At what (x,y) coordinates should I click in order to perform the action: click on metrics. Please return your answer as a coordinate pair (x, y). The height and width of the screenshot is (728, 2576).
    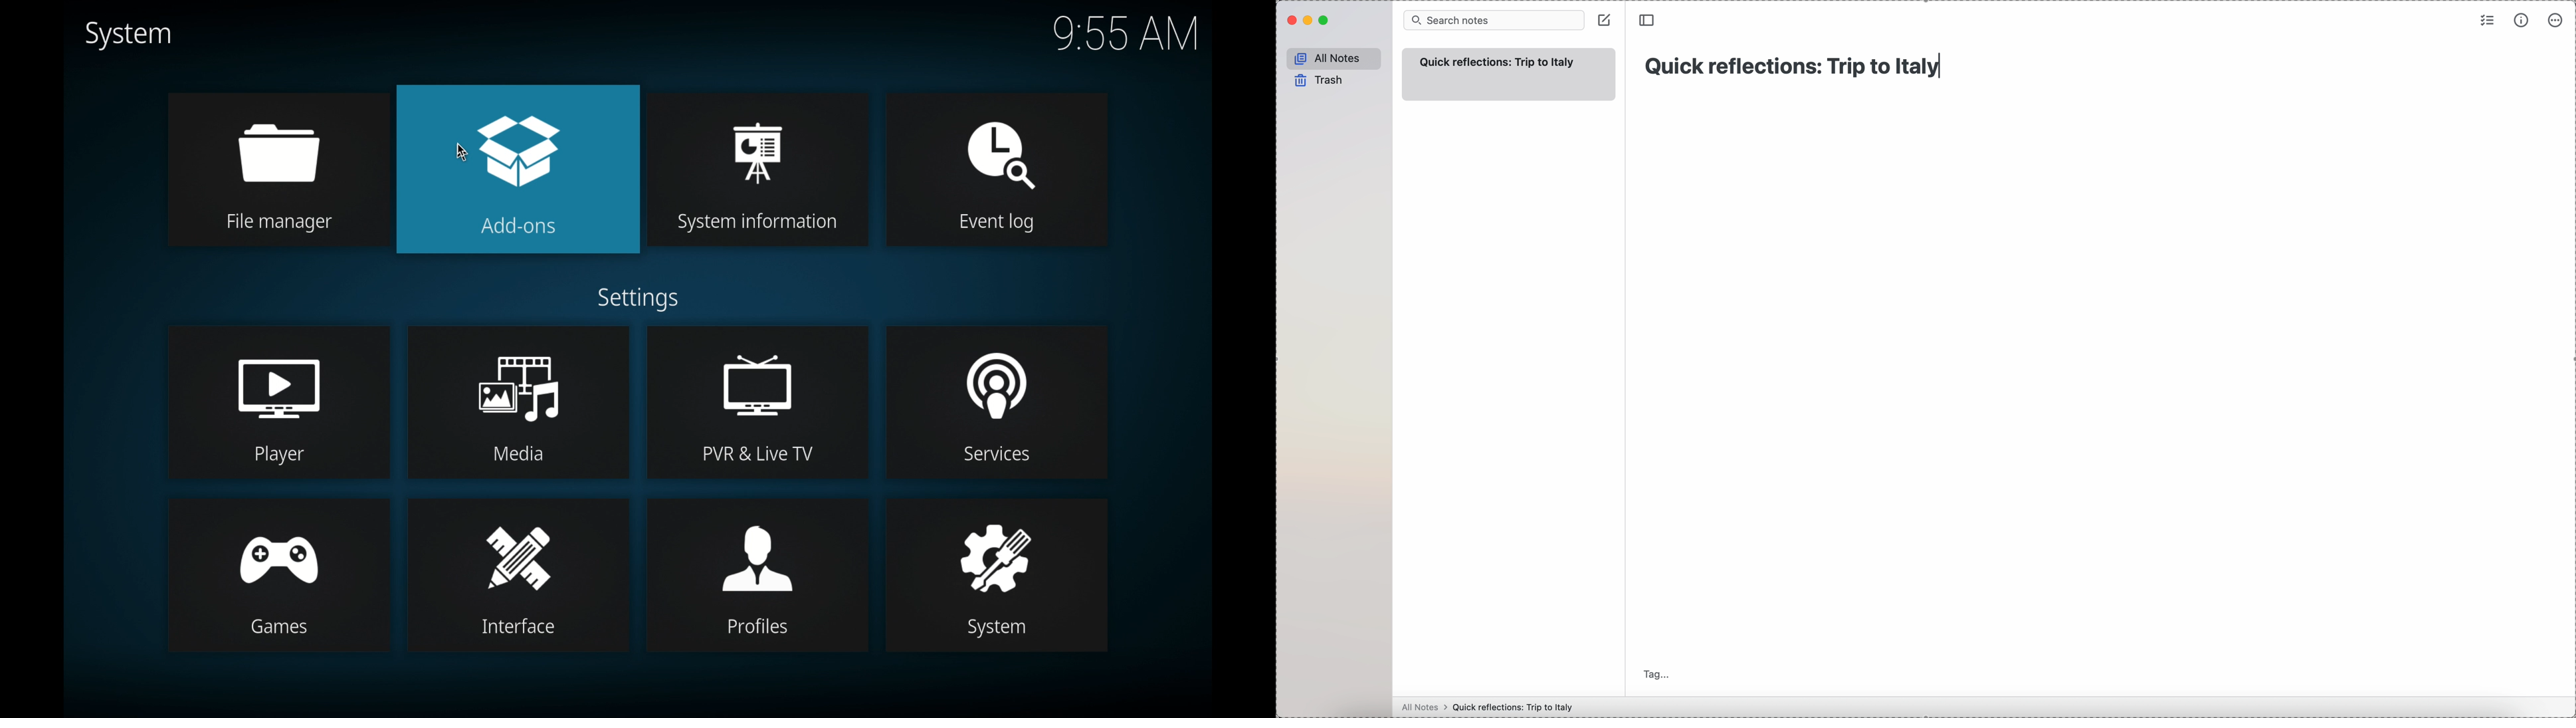
    Looking at the image, I should click on (2523, 19).